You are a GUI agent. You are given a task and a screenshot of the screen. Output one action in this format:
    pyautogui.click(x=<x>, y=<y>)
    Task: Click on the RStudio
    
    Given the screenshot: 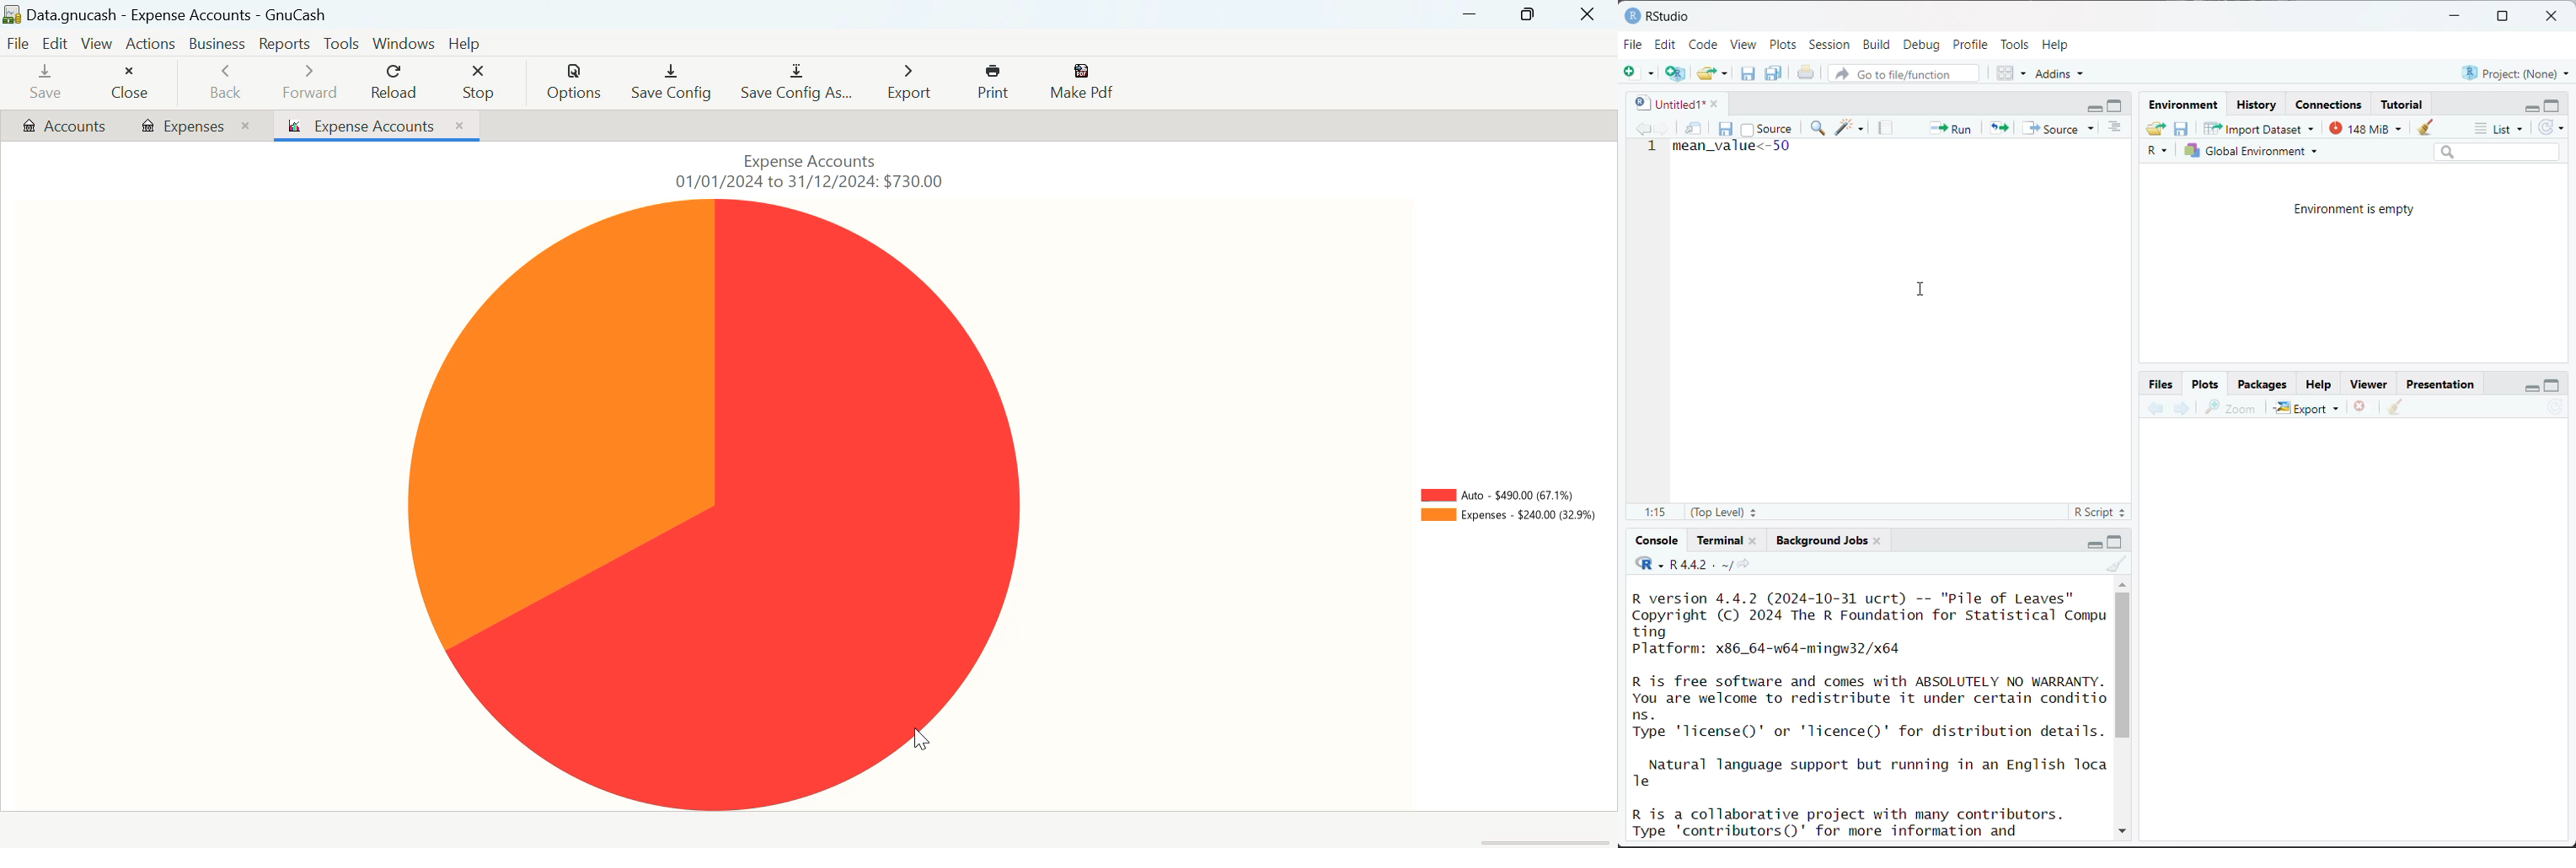 What is the action you would take?
    pyautogui.click(x=1657, y=15)
    